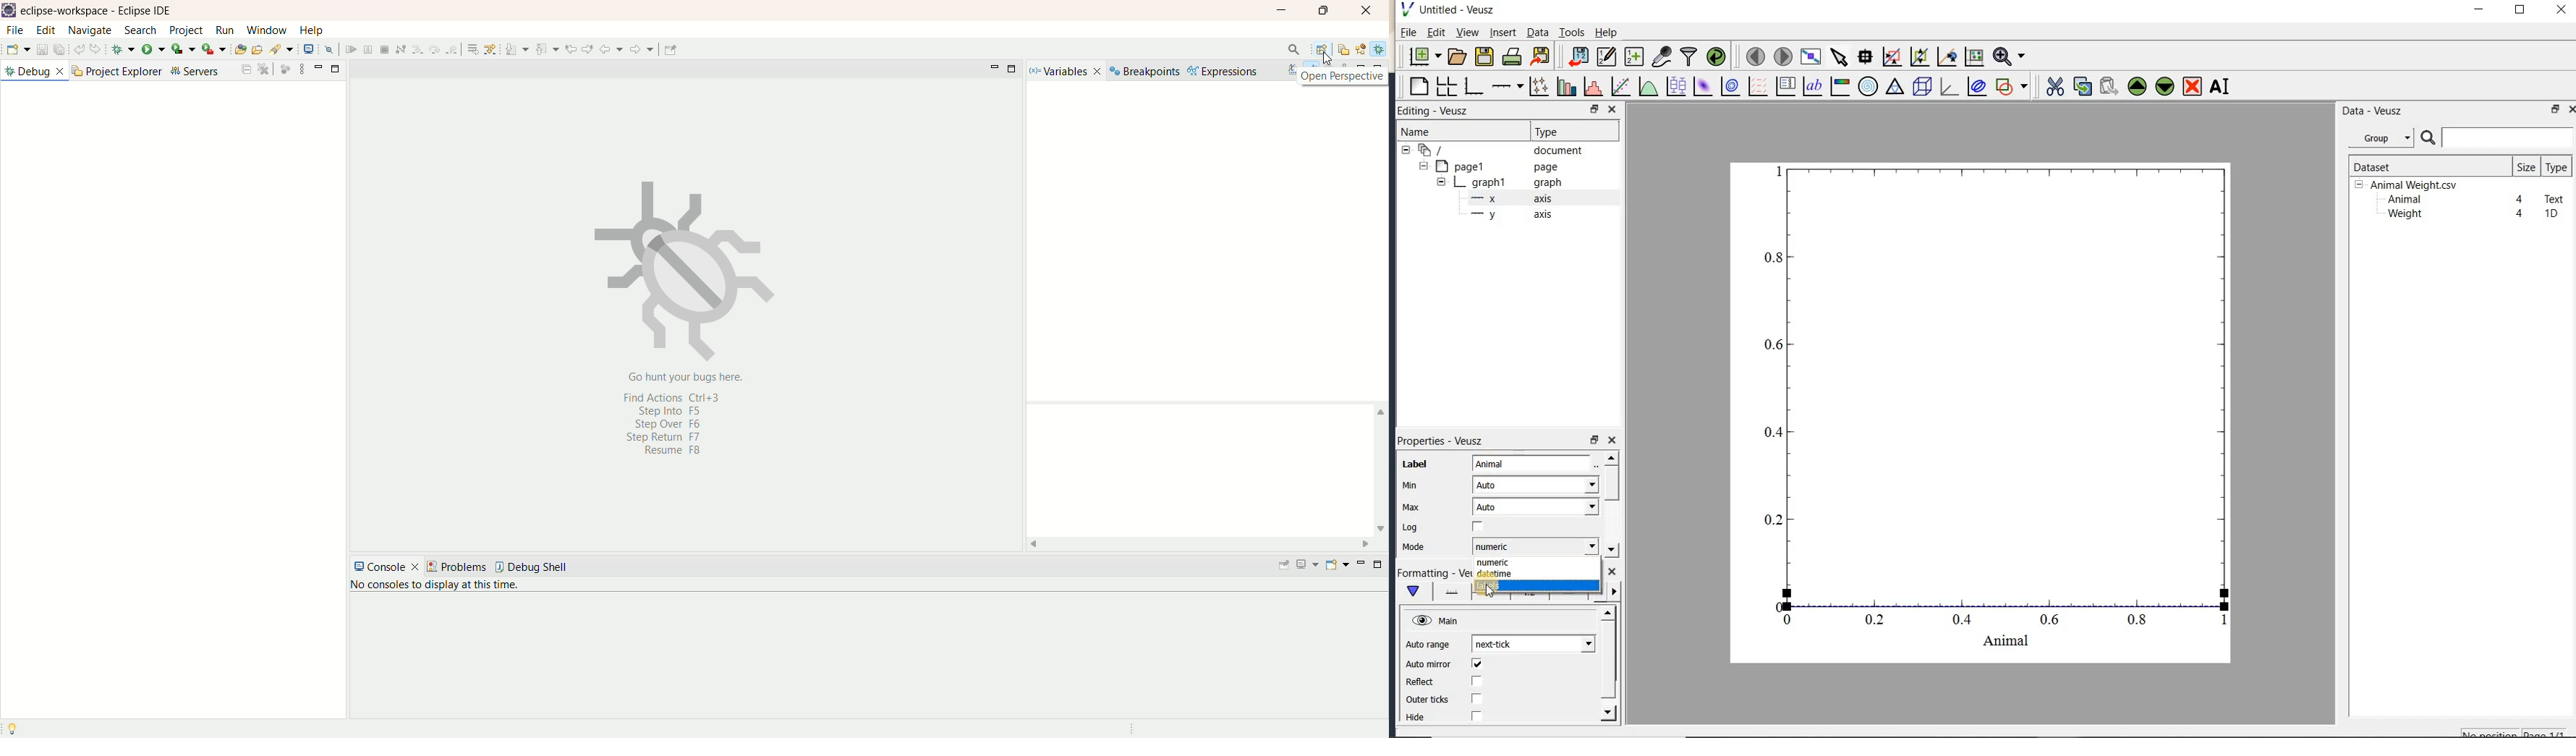  What do you see at coordinates (434, 51) in the screenshot?
I see `skip all breakpoints` at bounding box center [434, 51].